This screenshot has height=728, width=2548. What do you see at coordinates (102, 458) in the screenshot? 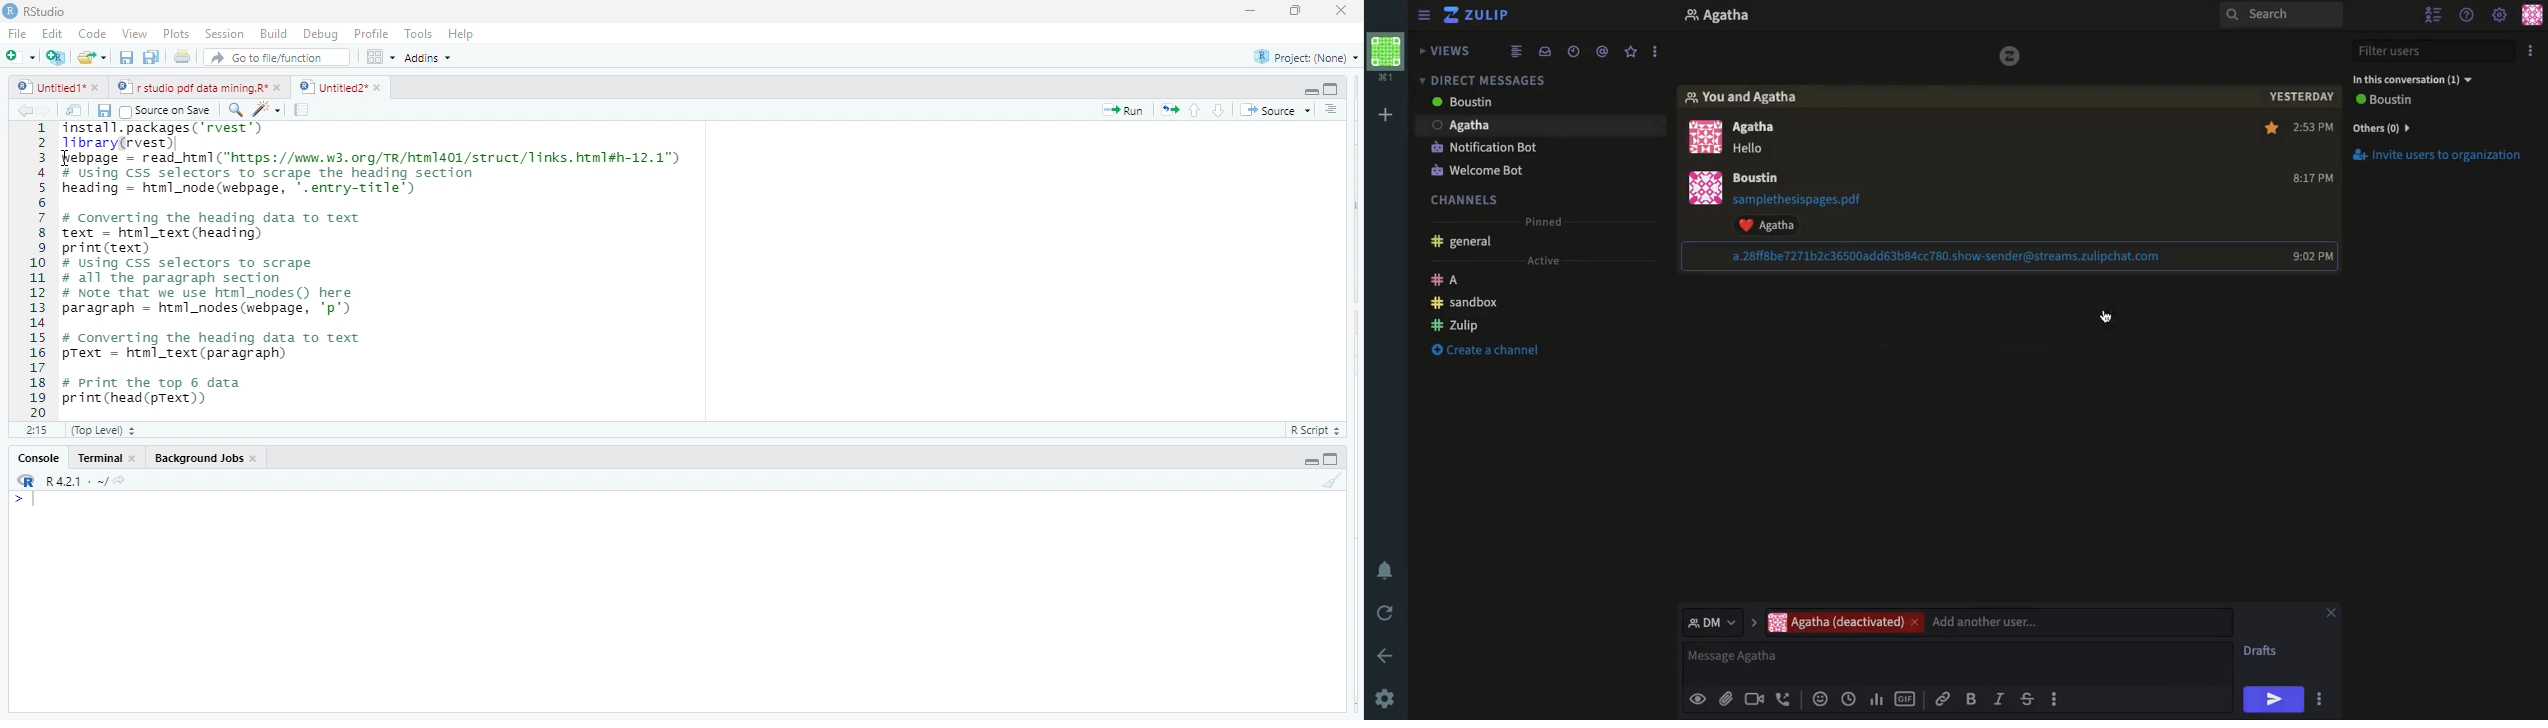
I see `terminal` at bounding box center [102, 458].